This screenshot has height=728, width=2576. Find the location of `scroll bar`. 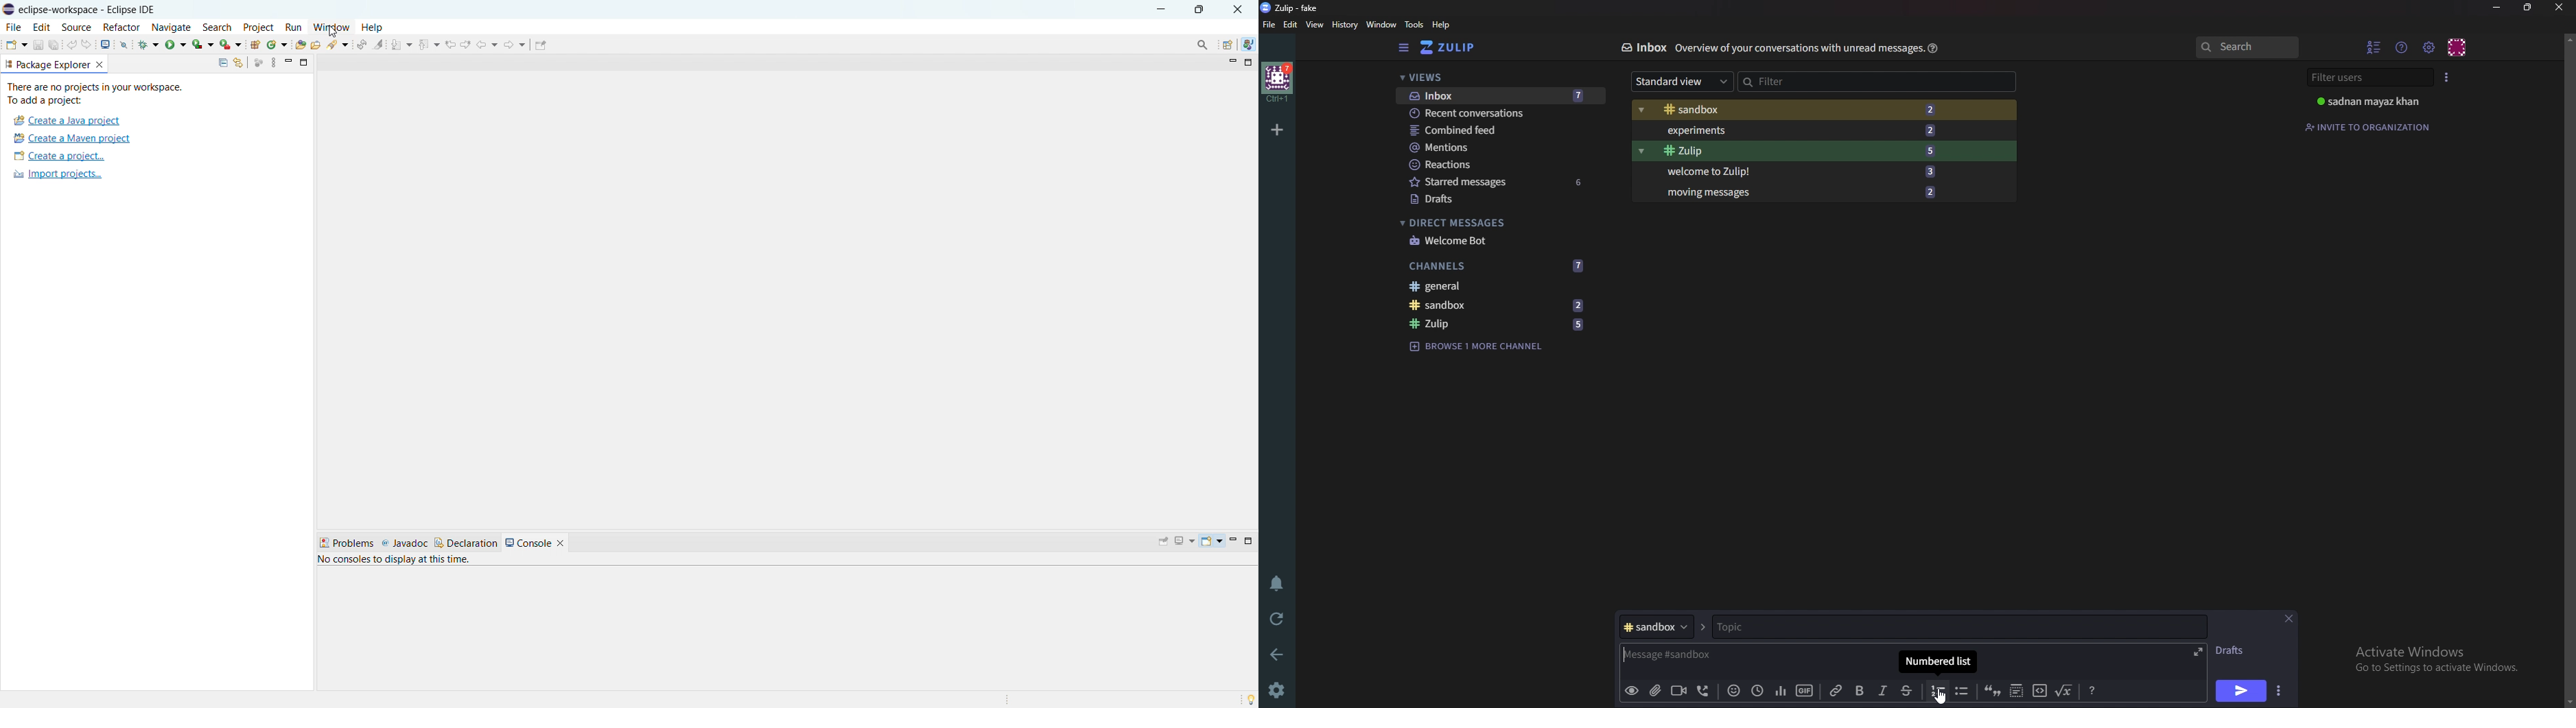

scroll bar is located at coordinates (2569, 369).